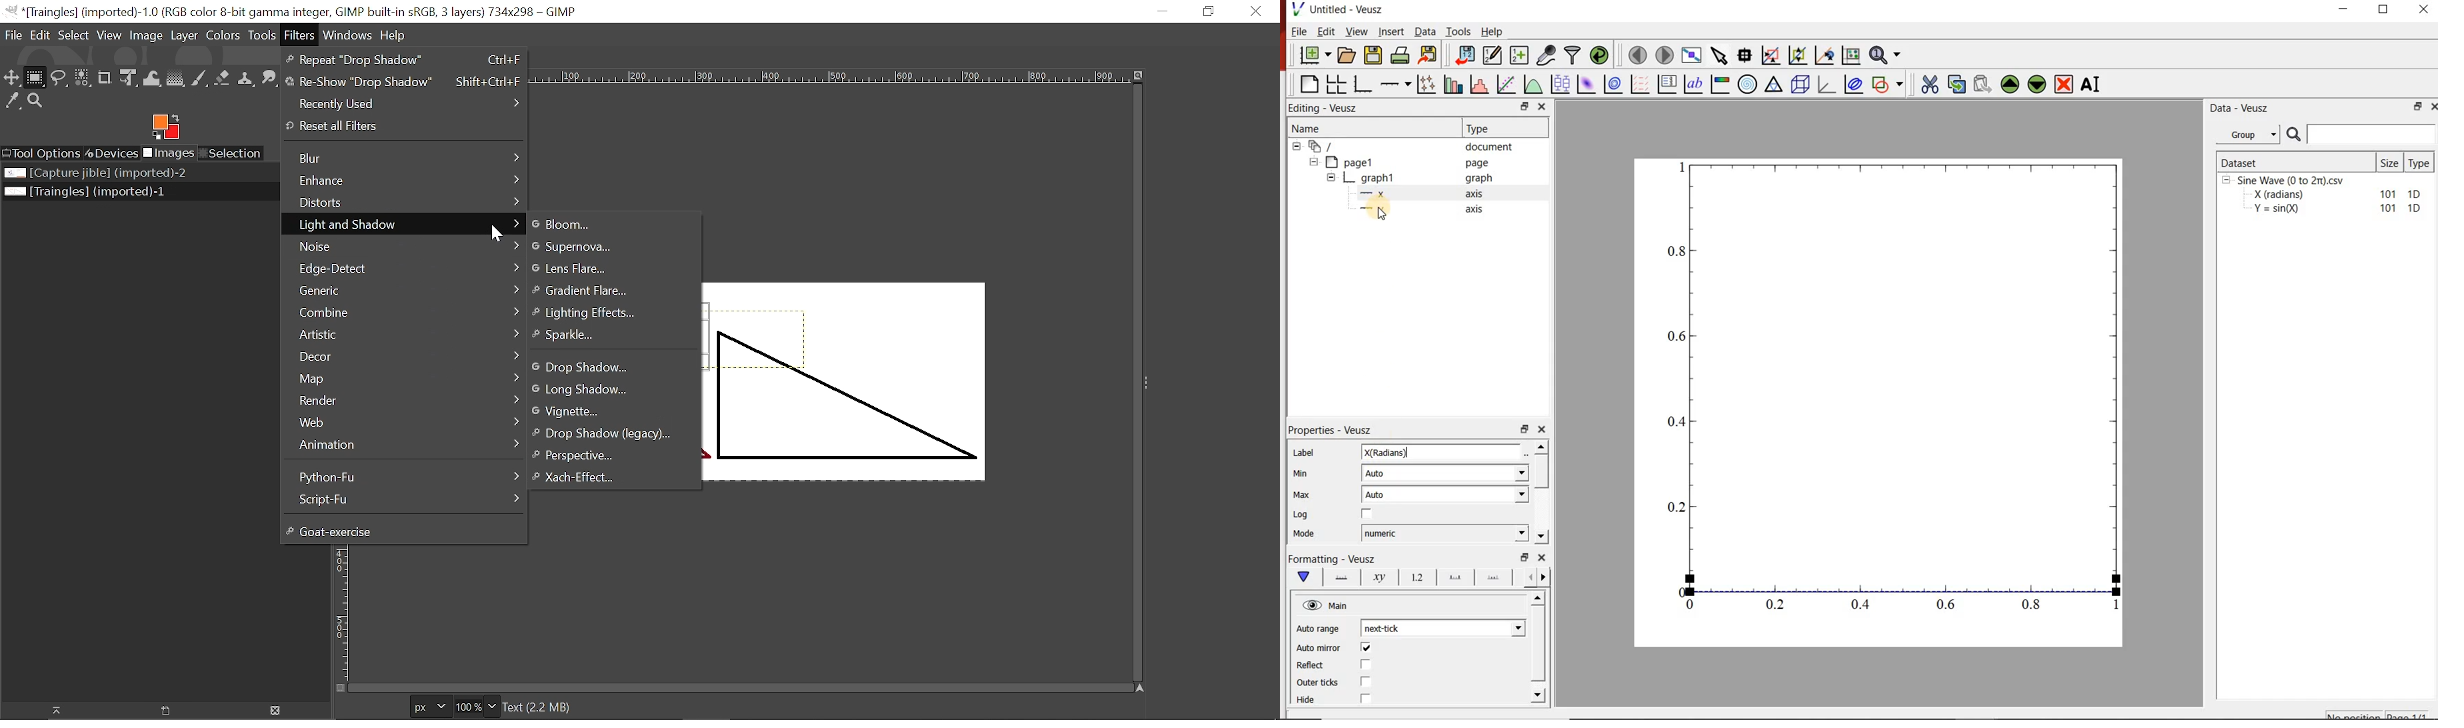  Describe the element at coordinates (2362, 134) in the screenshot. I see `Search` at that location.